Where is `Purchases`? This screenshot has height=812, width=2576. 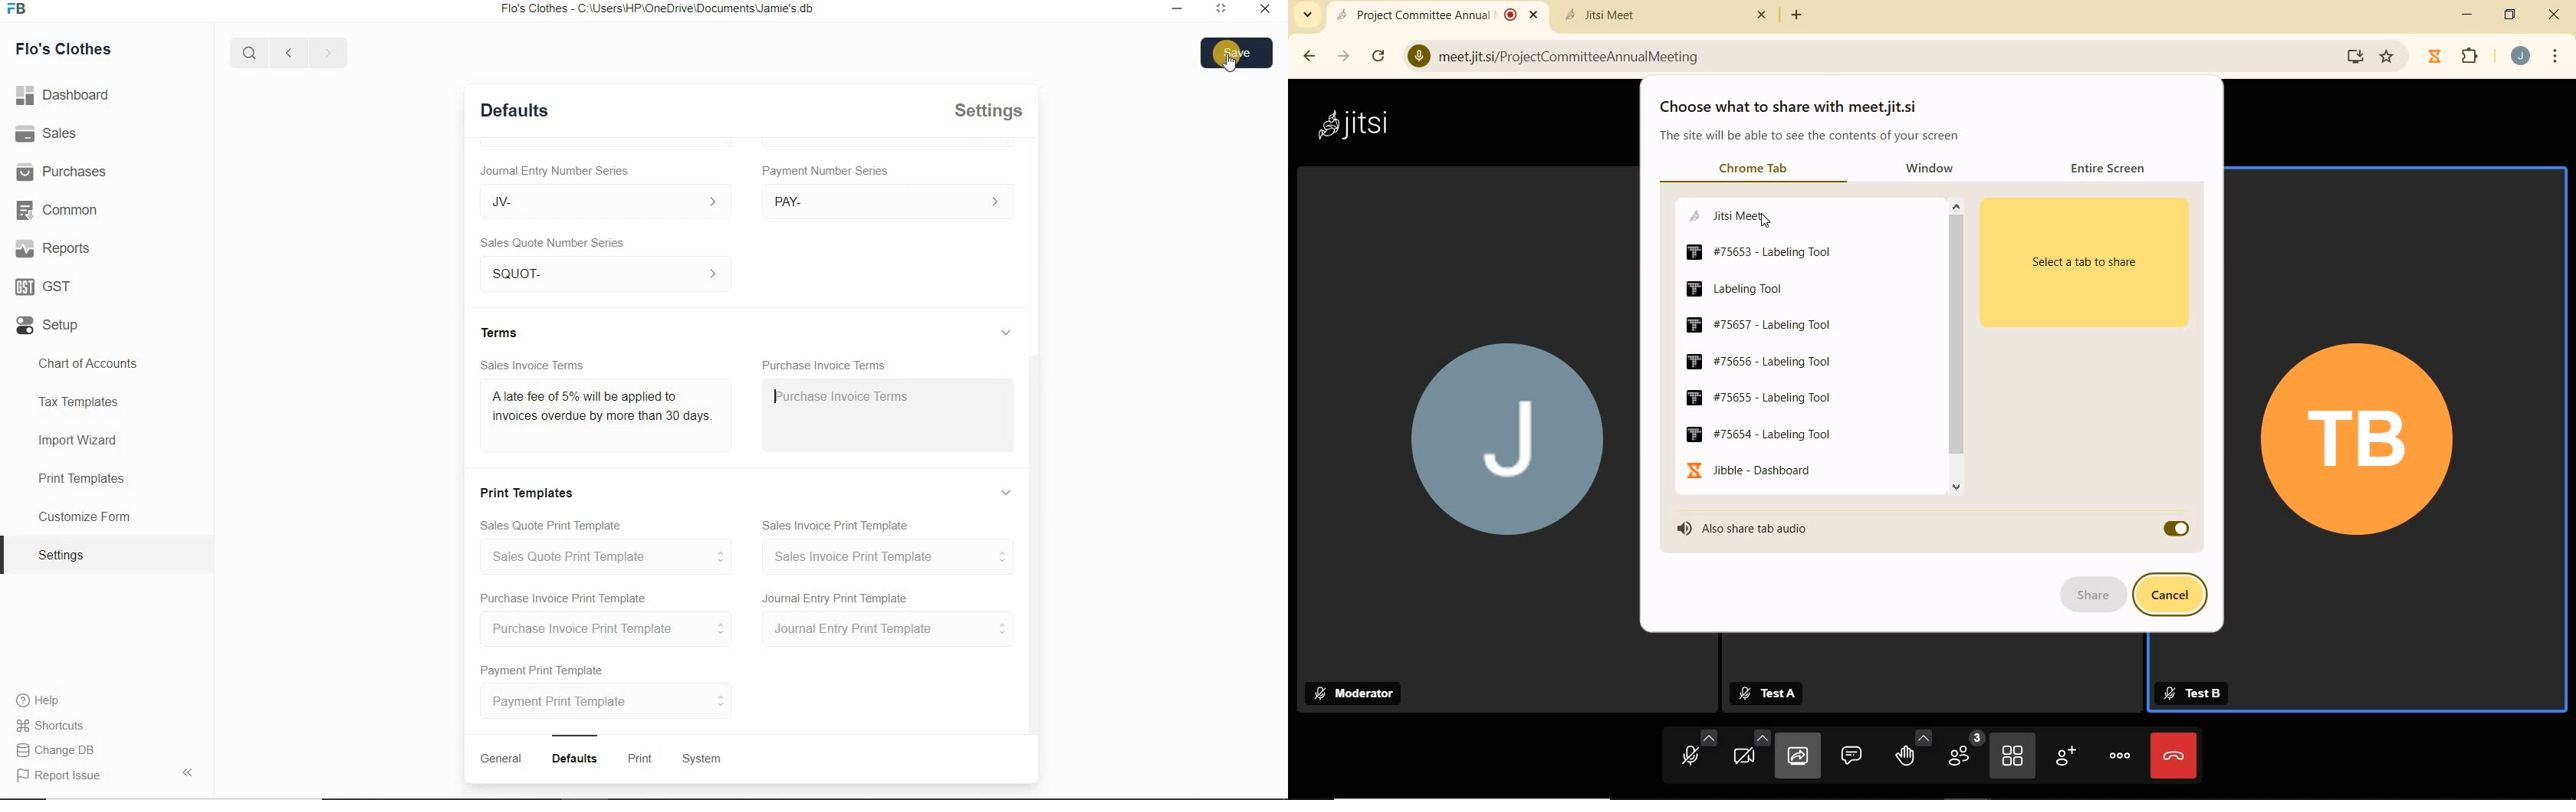 Purchases is located at coordinates (64, 172).